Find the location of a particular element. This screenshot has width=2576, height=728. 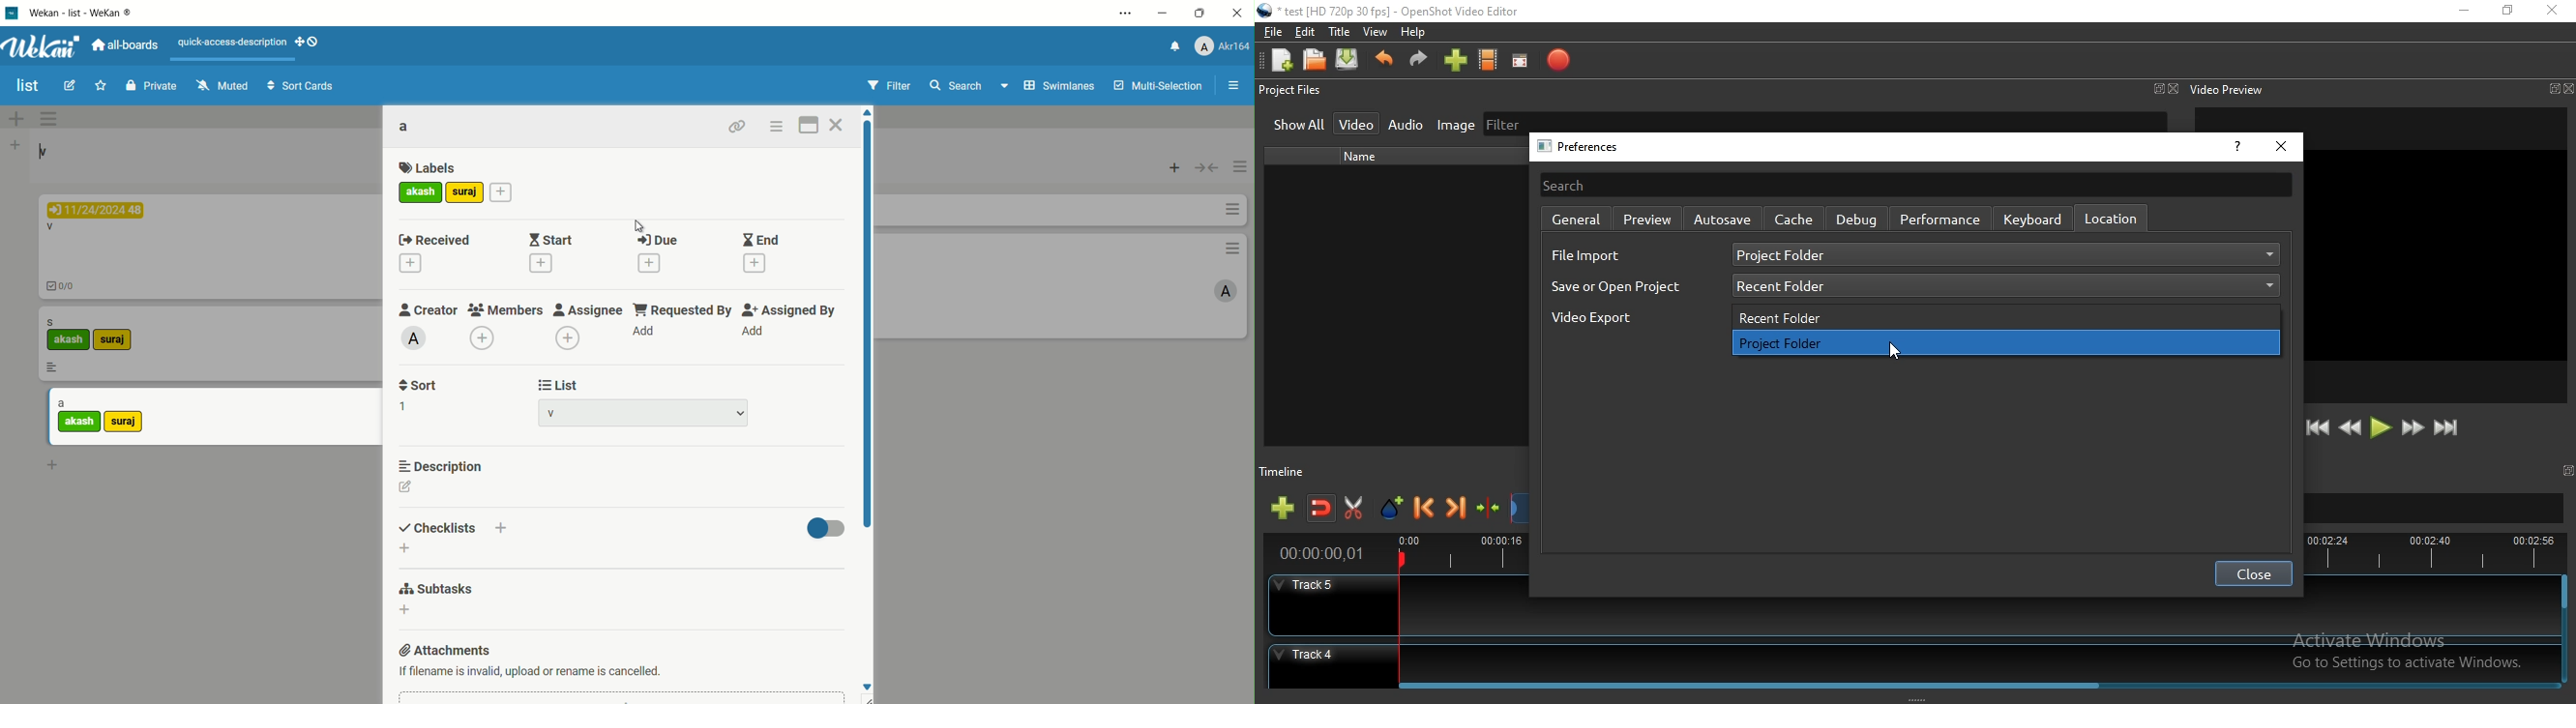

Autosave is located at coordinates (1722, 219).